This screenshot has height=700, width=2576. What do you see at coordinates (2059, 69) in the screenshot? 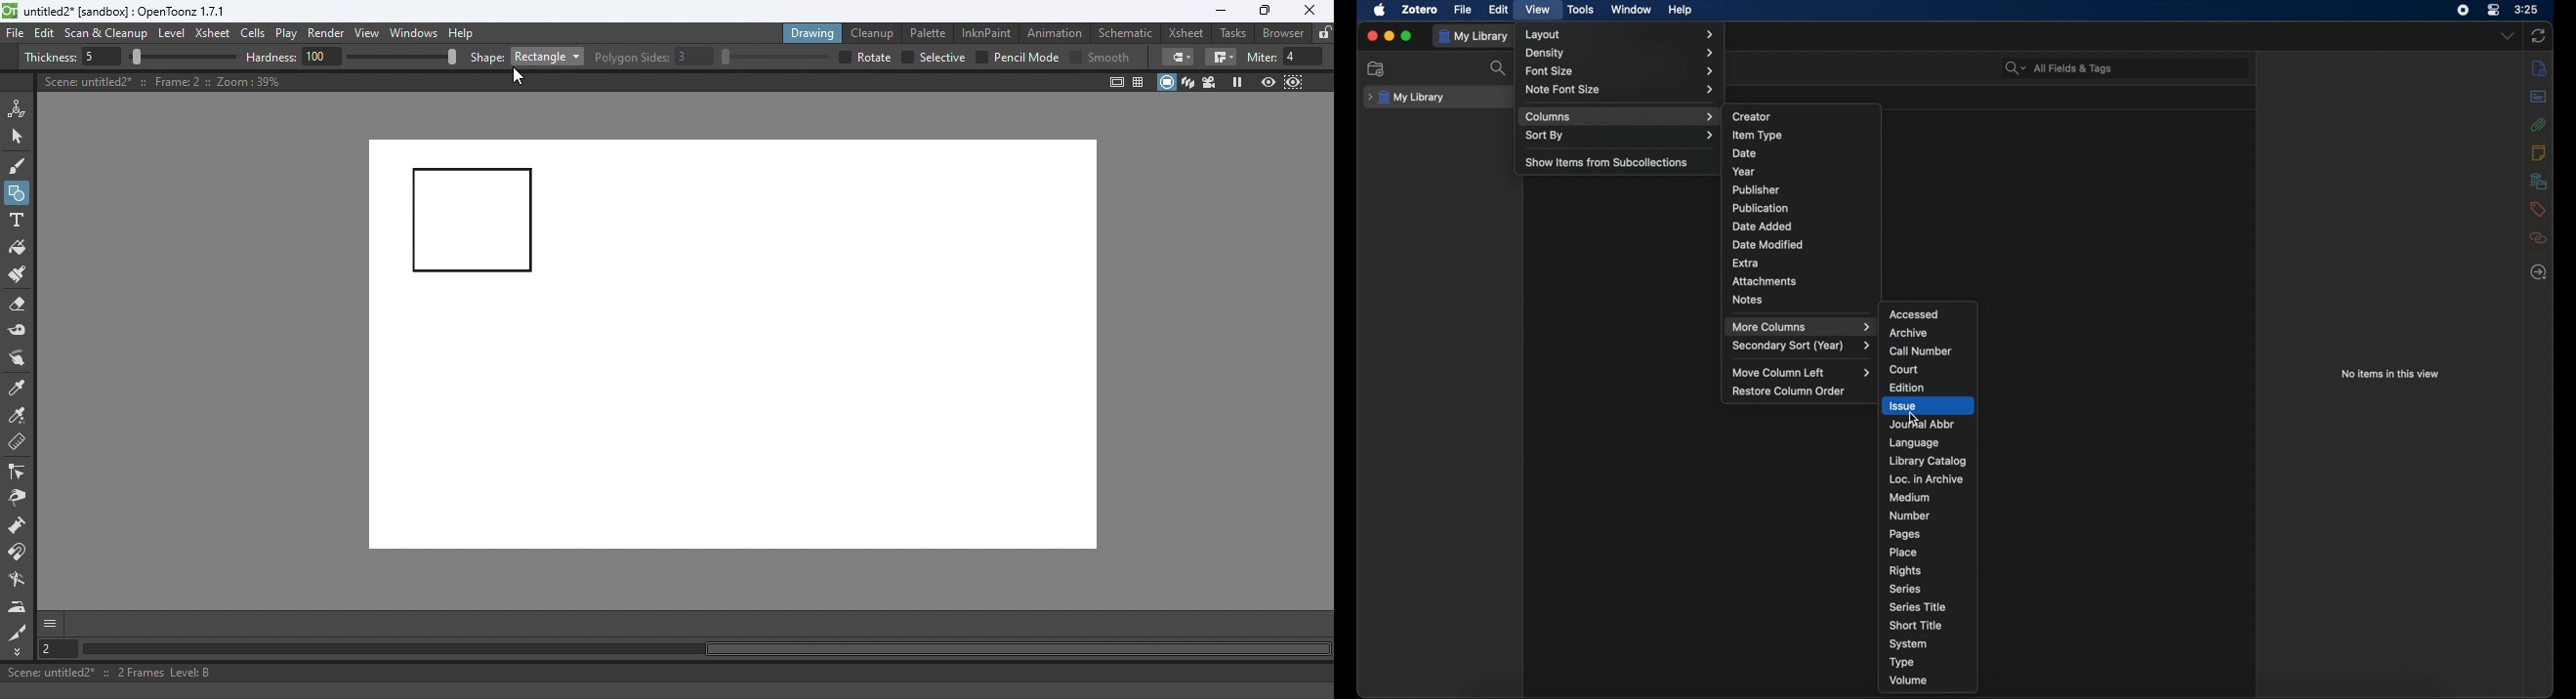
I see `all fields & tags` at bounding box center [2059, 69].